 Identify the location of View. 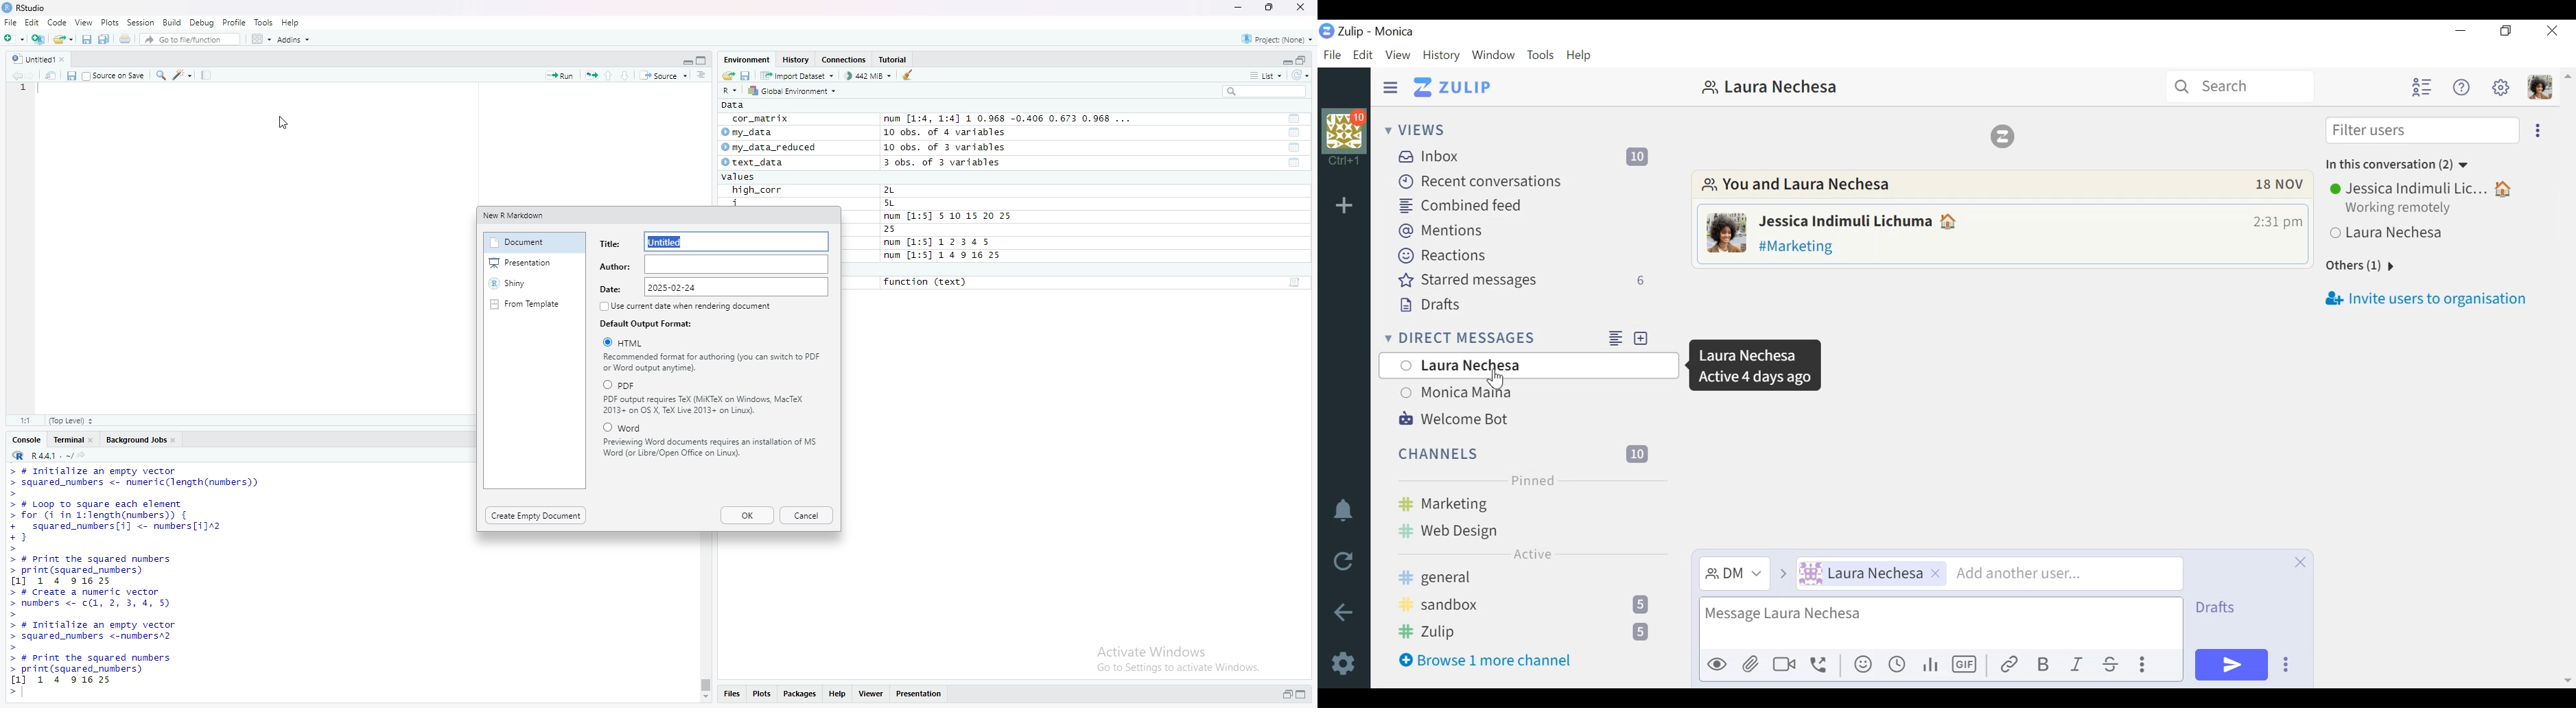
(871, 696).